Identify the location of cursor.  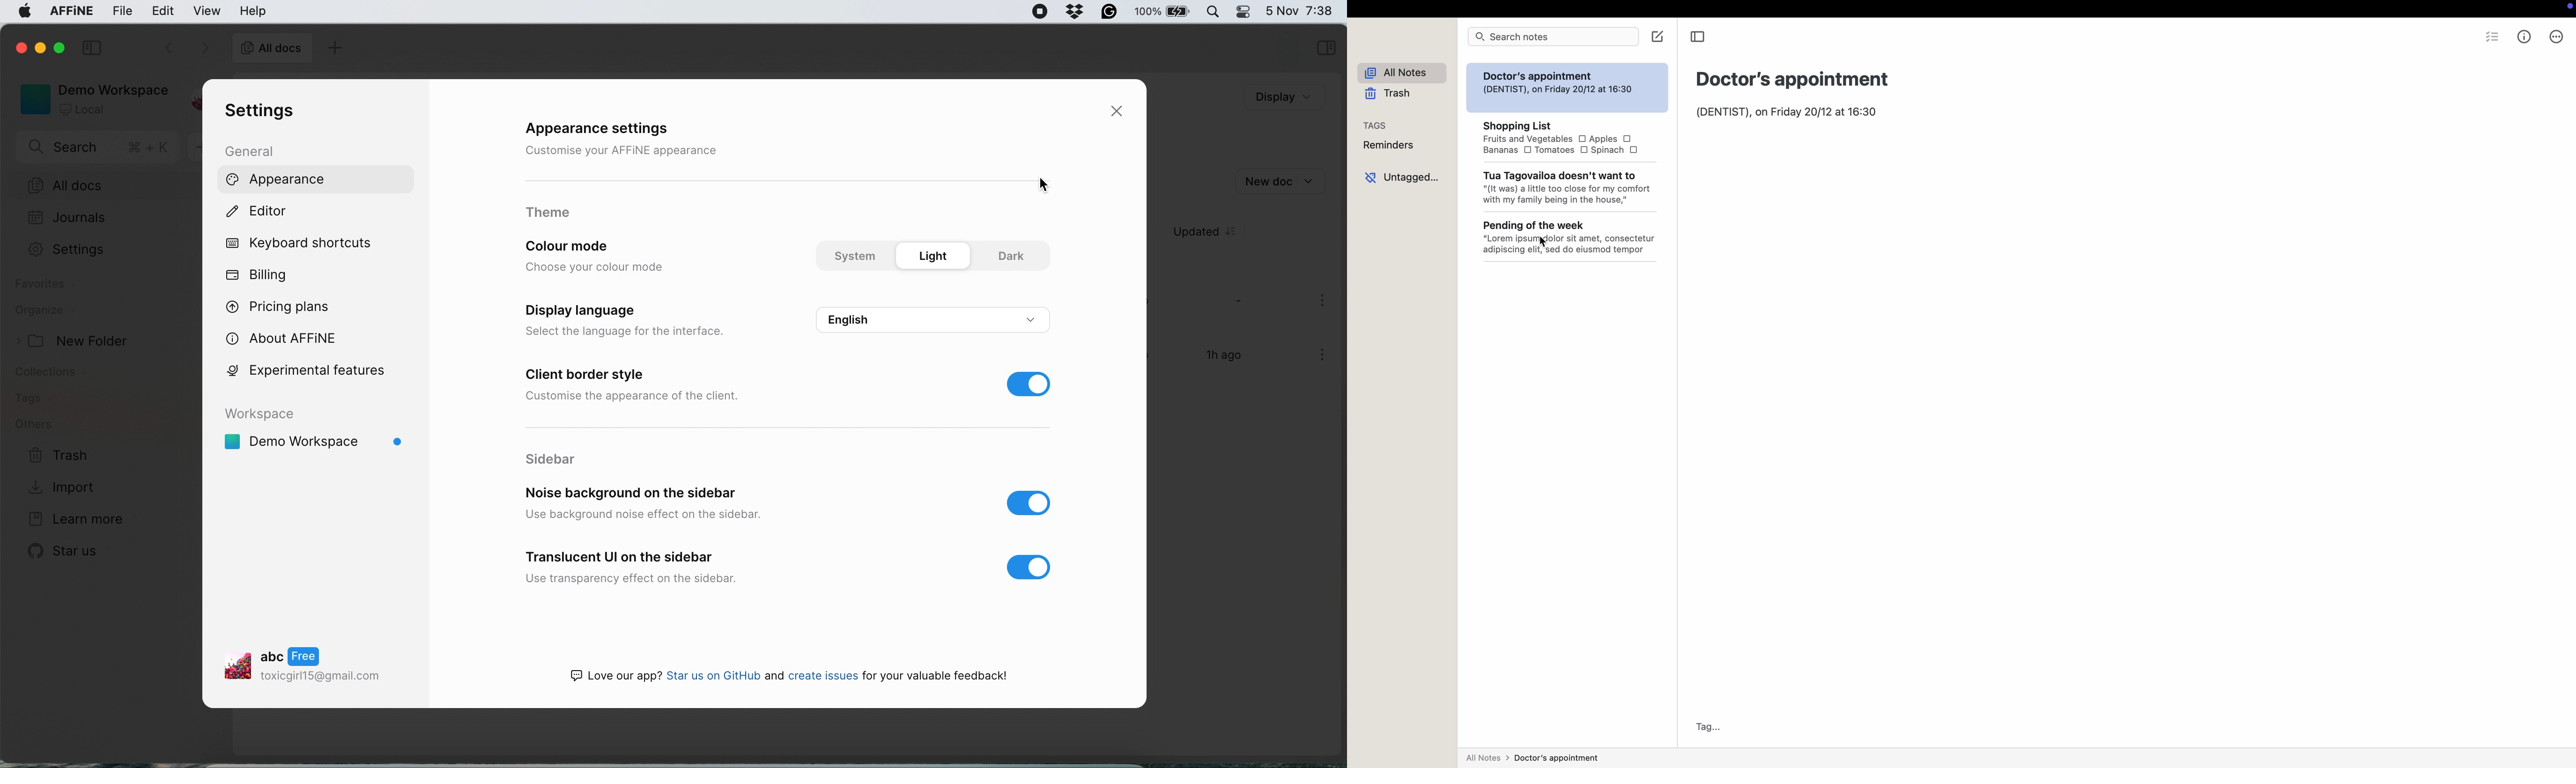
(1547, 248).